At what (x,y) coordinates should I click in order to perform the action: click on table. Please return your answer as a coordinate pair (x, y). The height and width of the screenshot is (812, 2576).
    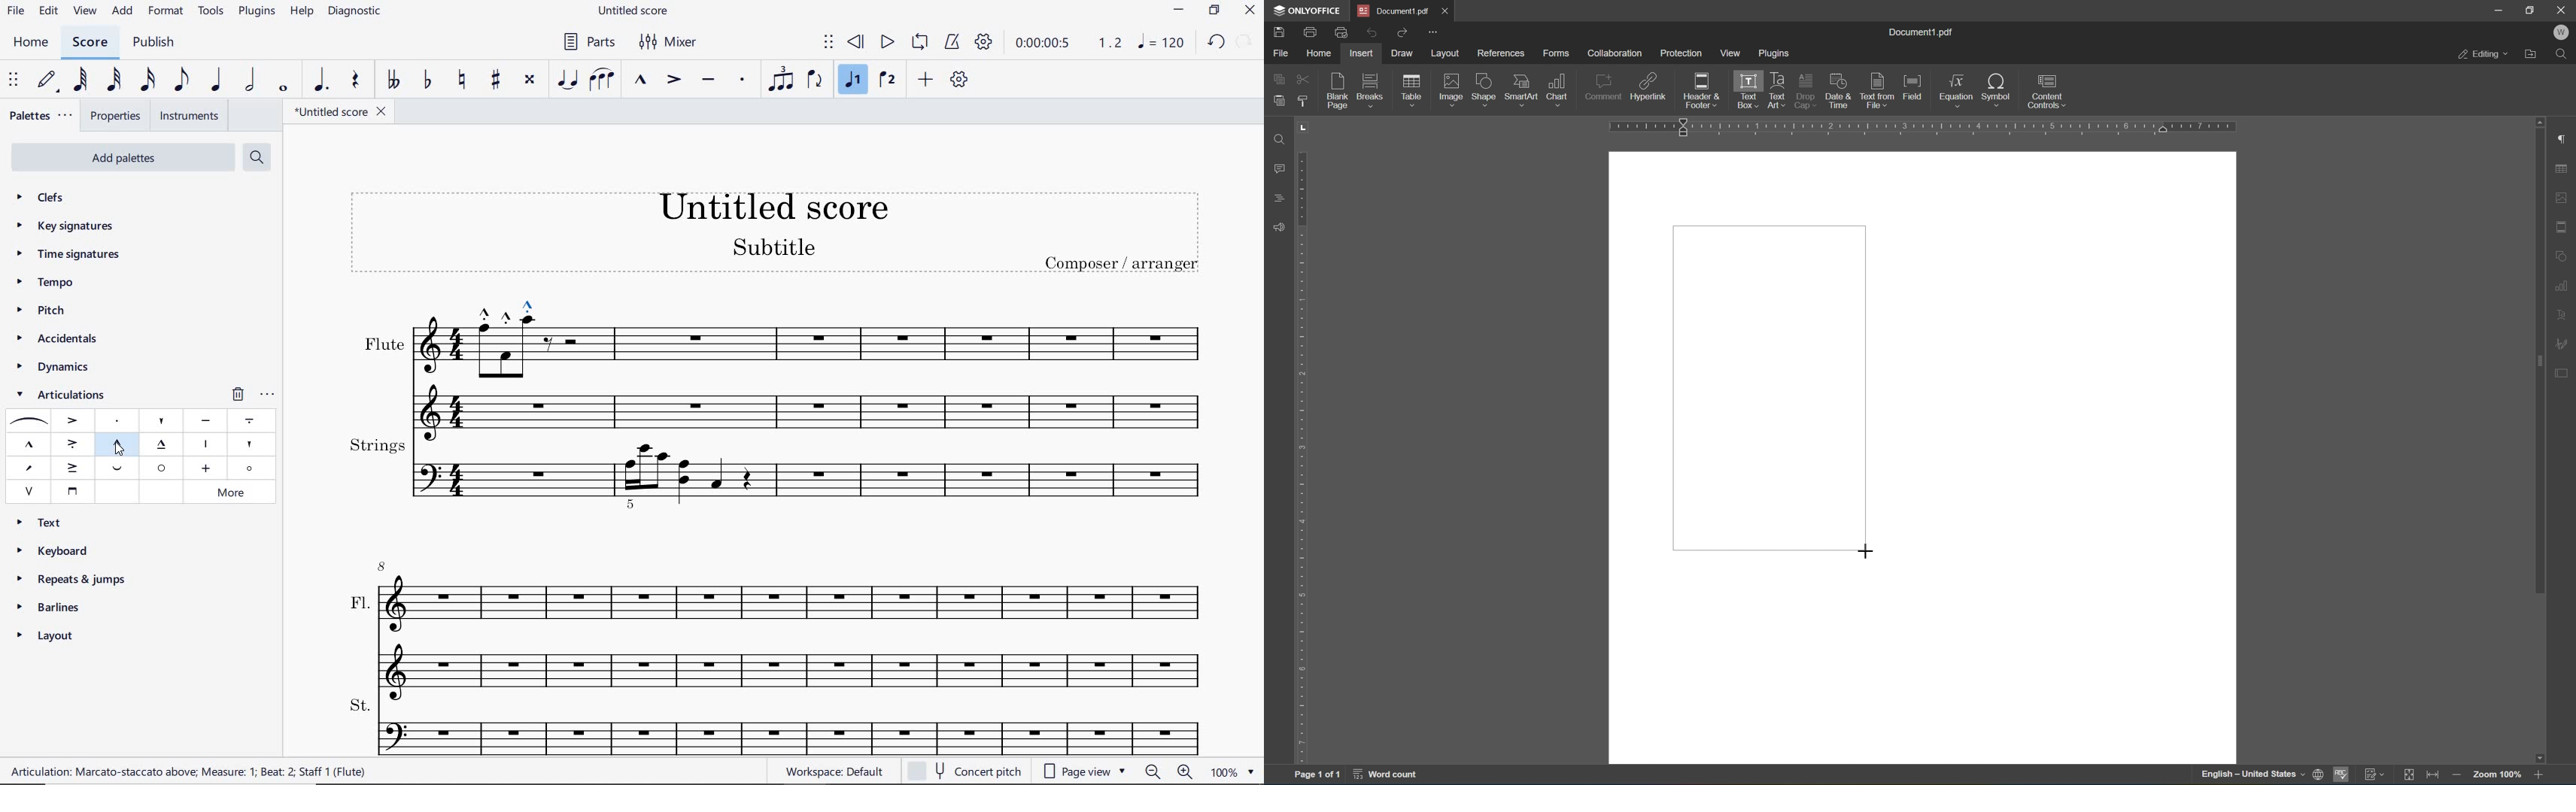
    Looking at the image, I should click on (1412, 92).